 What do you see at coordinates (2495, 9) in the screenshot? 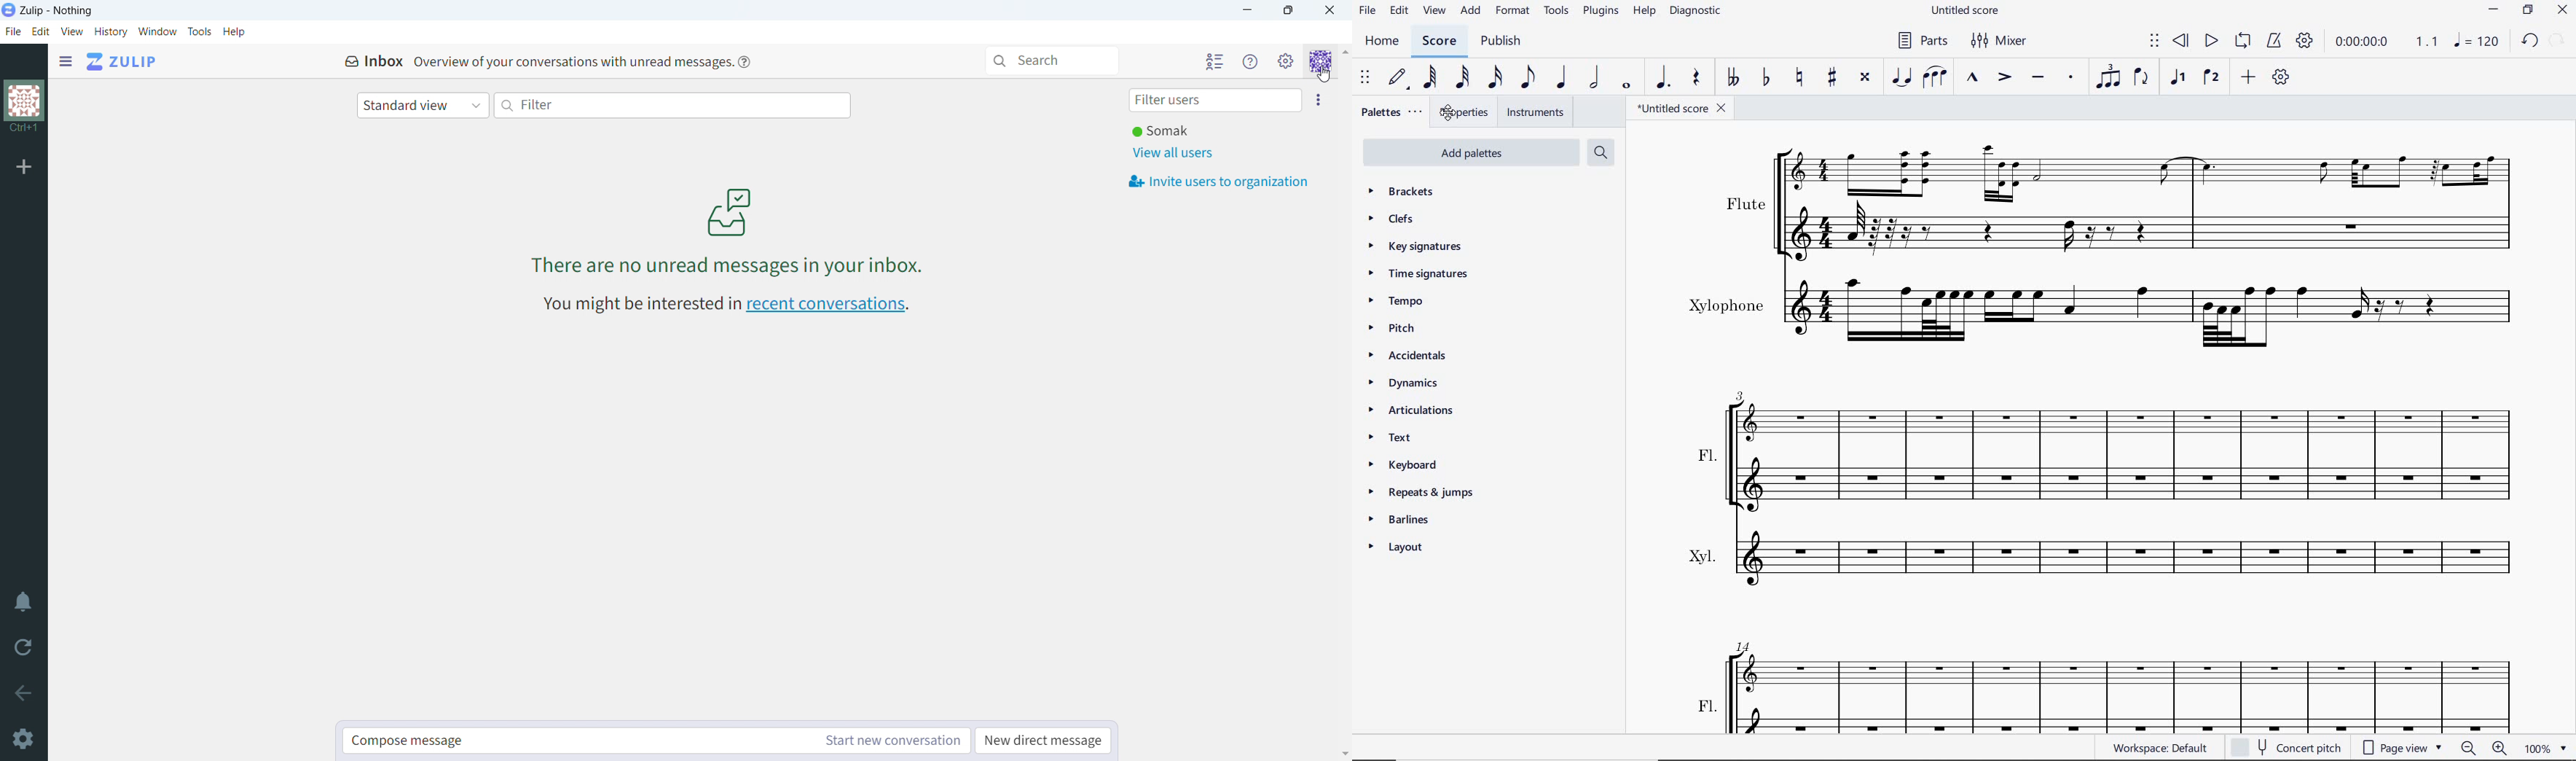
I see `MINIMIZE` at bounding box center [2495, 9].